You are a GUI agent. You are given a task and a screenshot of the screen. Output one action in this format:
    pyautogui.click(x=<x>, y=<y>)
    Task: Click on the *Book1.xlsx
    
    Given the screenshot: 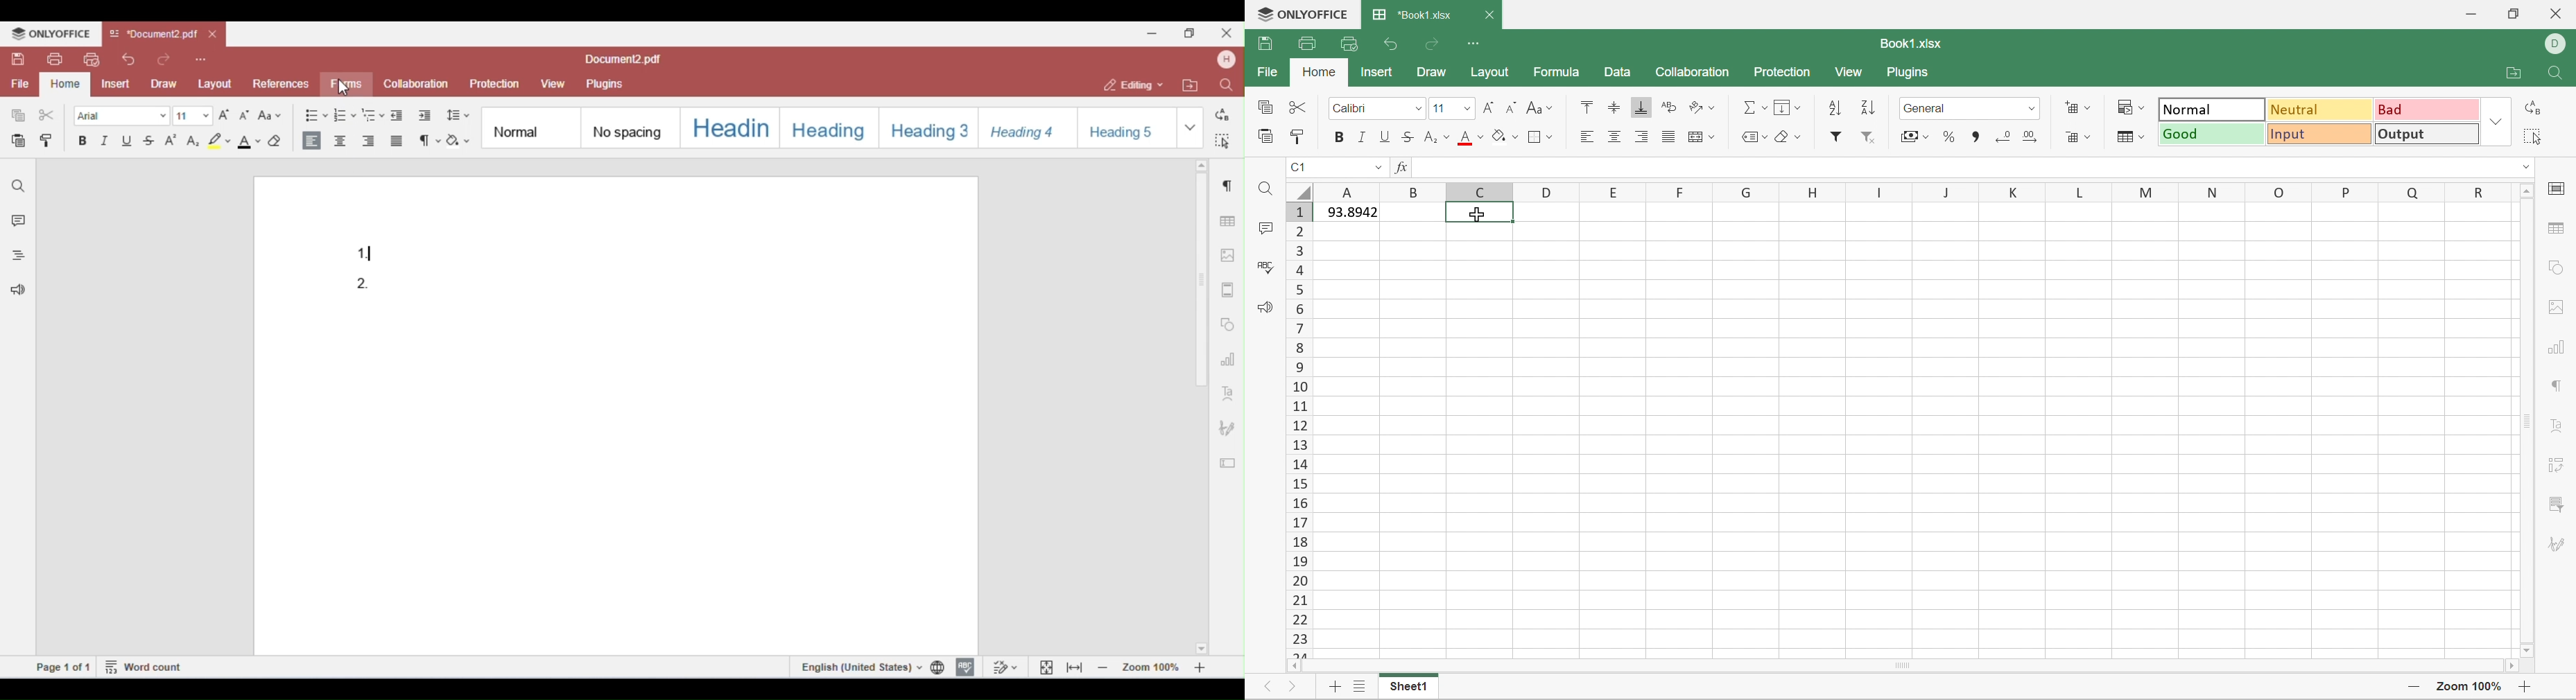 What is the action you would take?
    pyautogui.click(x=1410, y=15)
    